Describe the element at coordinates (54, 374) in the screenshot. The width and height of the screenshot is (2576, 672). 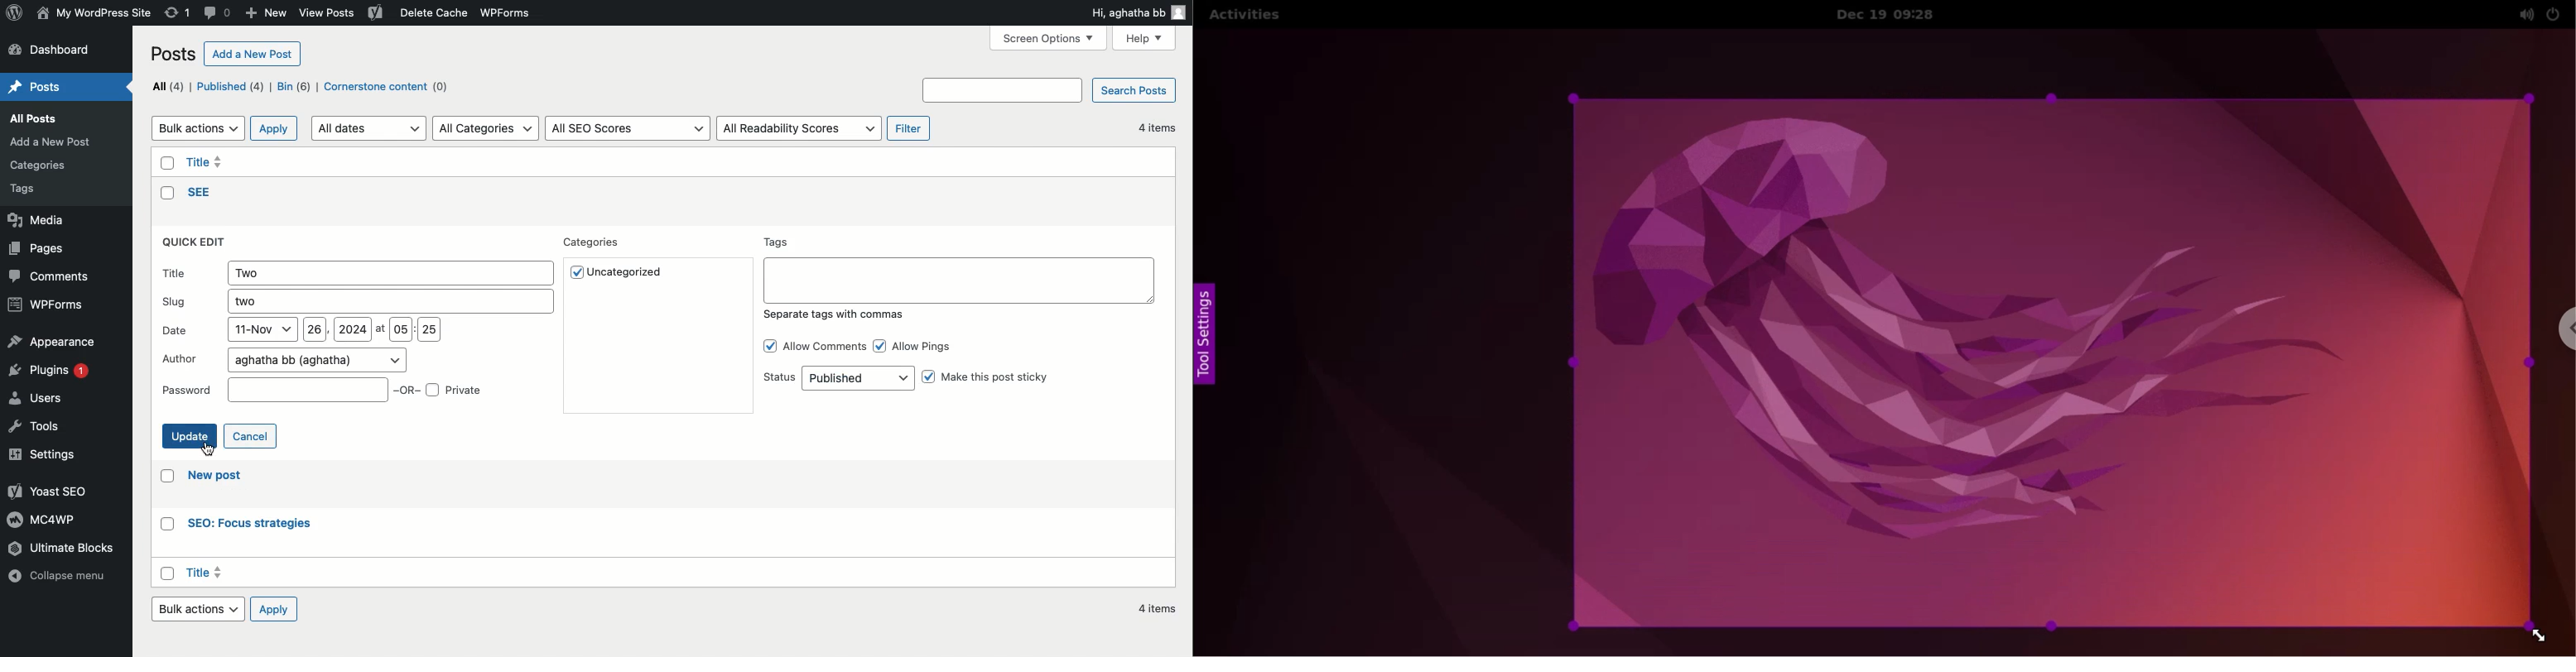
I see `Plugins` at that location.